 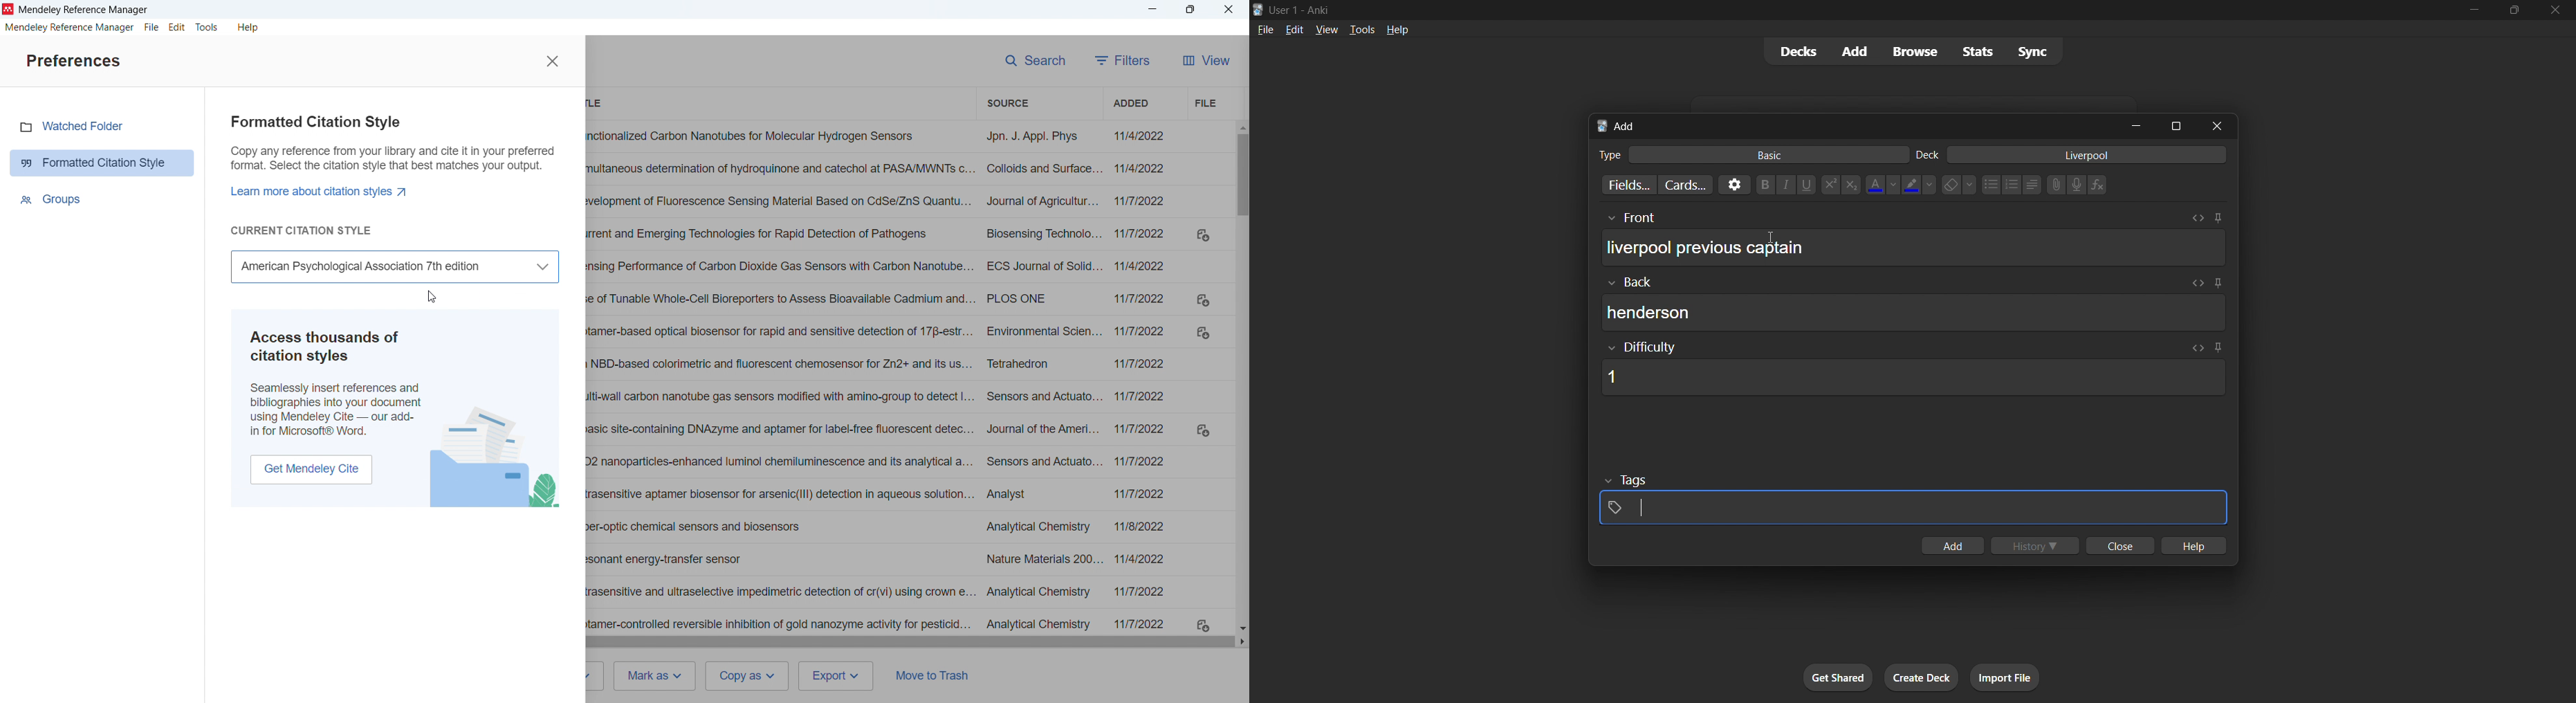 What do you see at coordinates (1684, 185) in the screenshot?
I see `customize card templates` at bounding box center [1684, 185].